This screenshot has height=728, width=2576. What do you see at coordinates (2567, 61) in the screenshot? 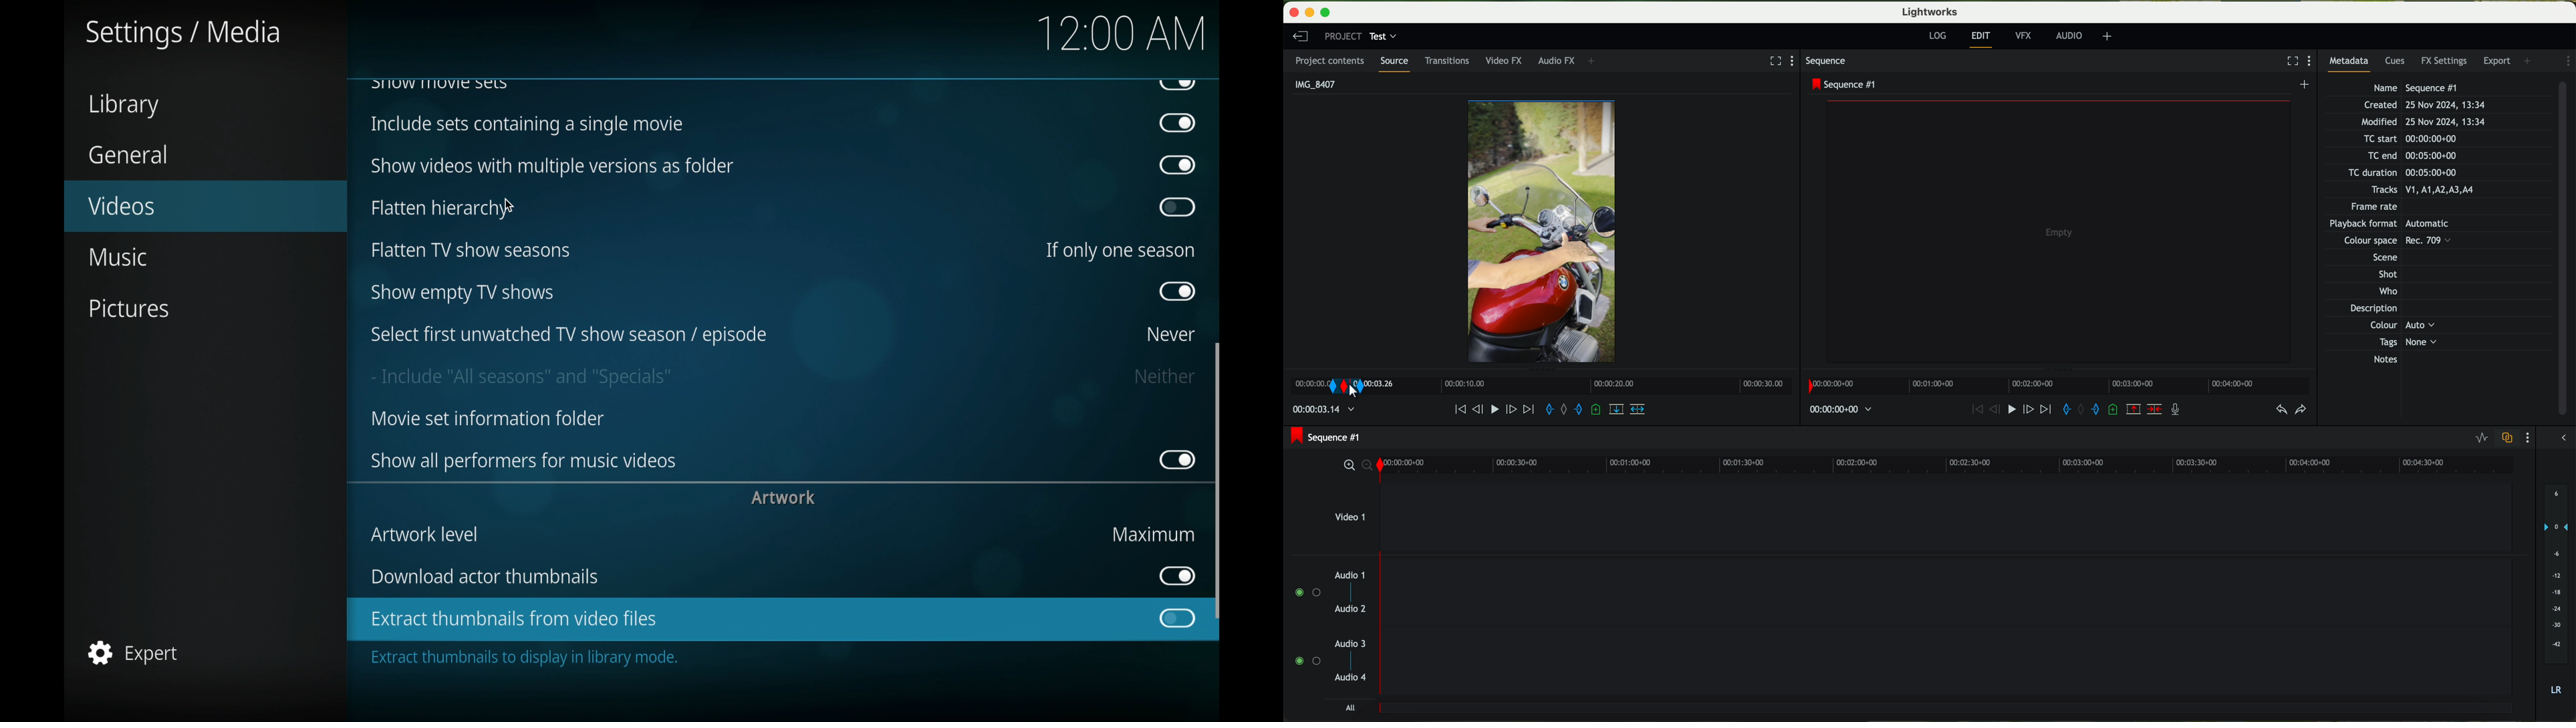
I see `show settings menu` at bounding box center [2567, 61].